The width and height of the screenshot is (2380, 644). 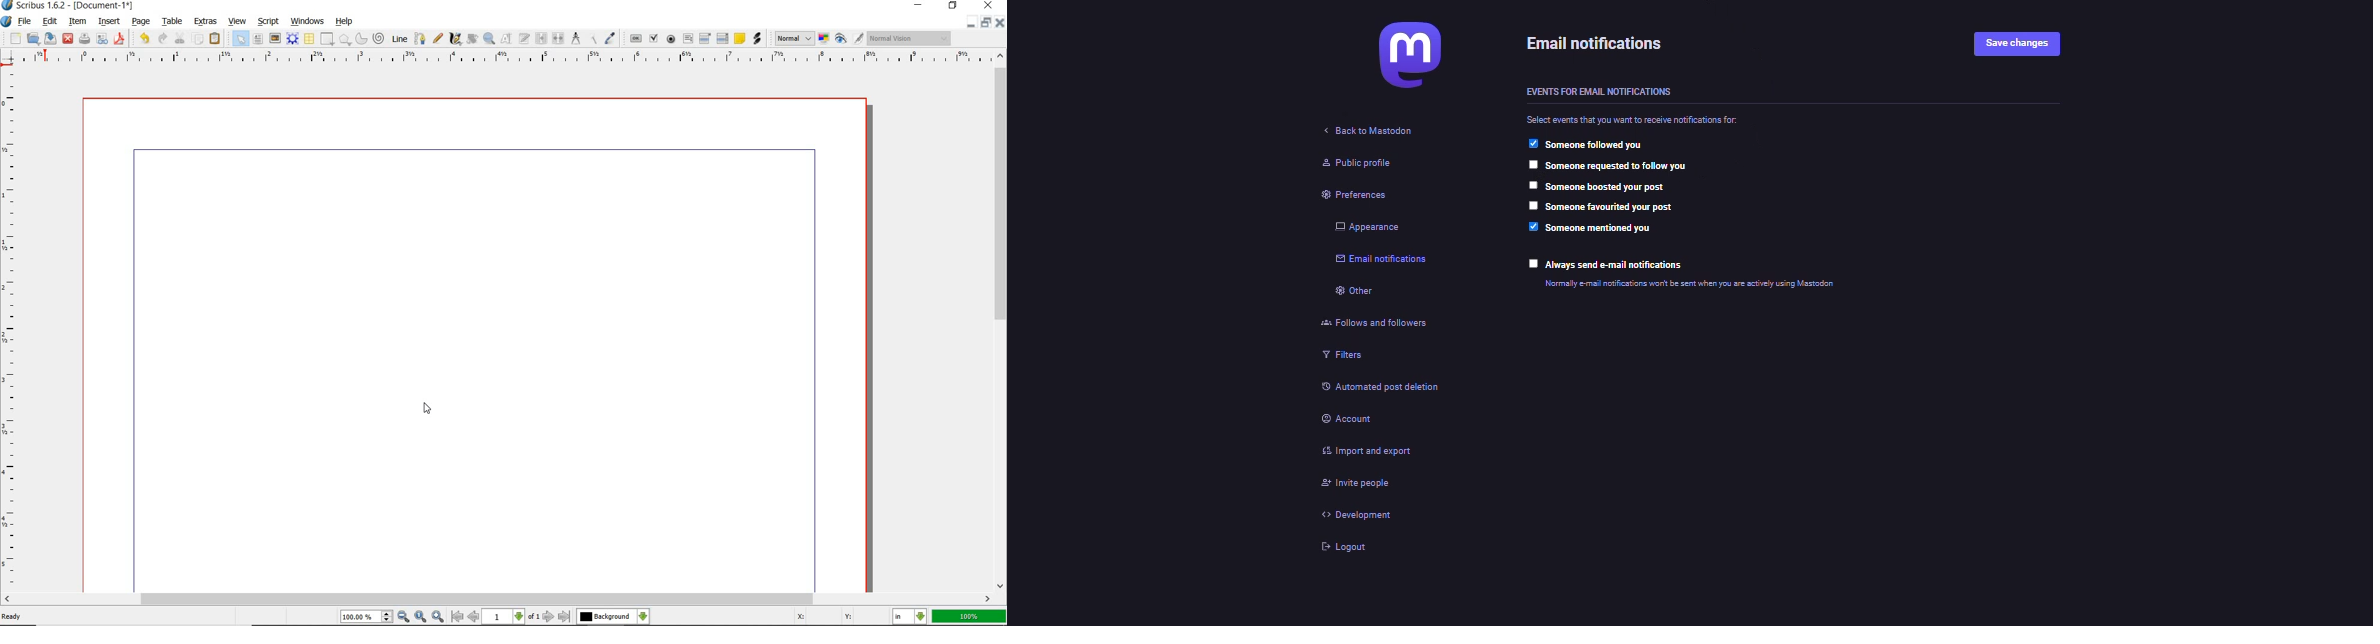 What do you see at coordinates (1372, 131) in the screenshot?
I see `back to mastodon` at bounding box center [1372, 131].